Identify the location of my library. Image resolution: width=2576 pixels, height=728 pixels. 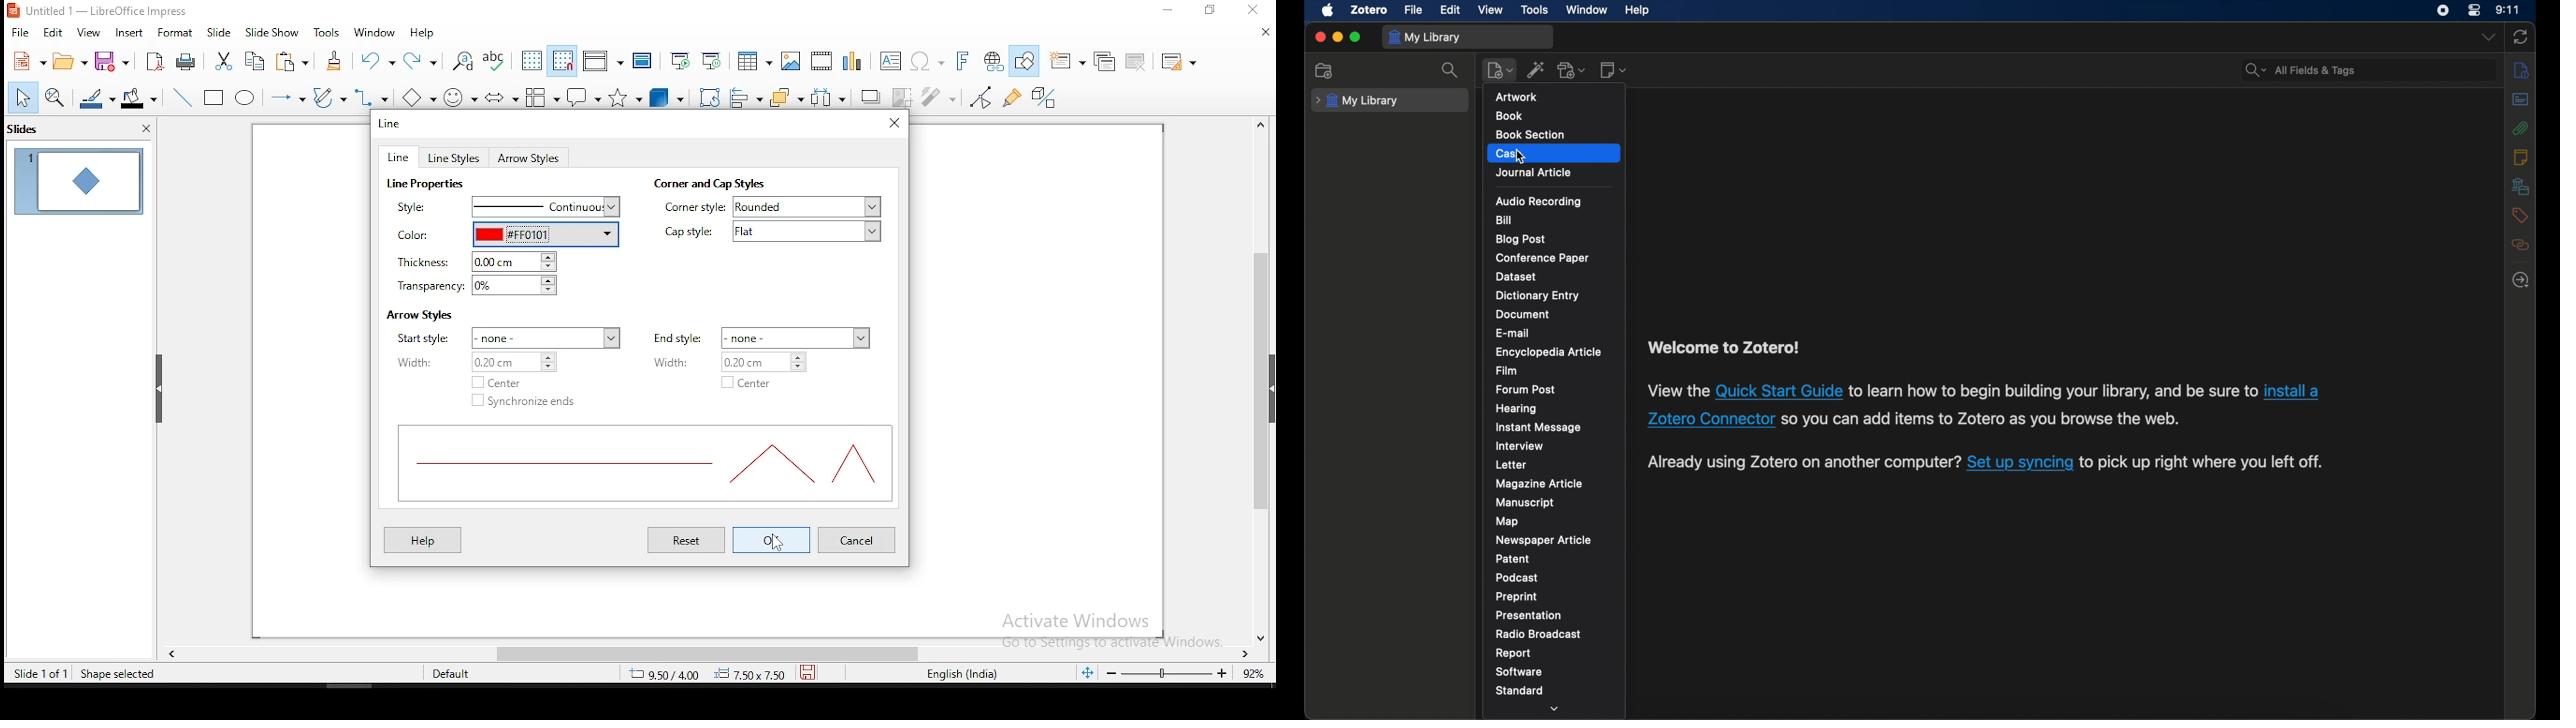
(1424, 37).